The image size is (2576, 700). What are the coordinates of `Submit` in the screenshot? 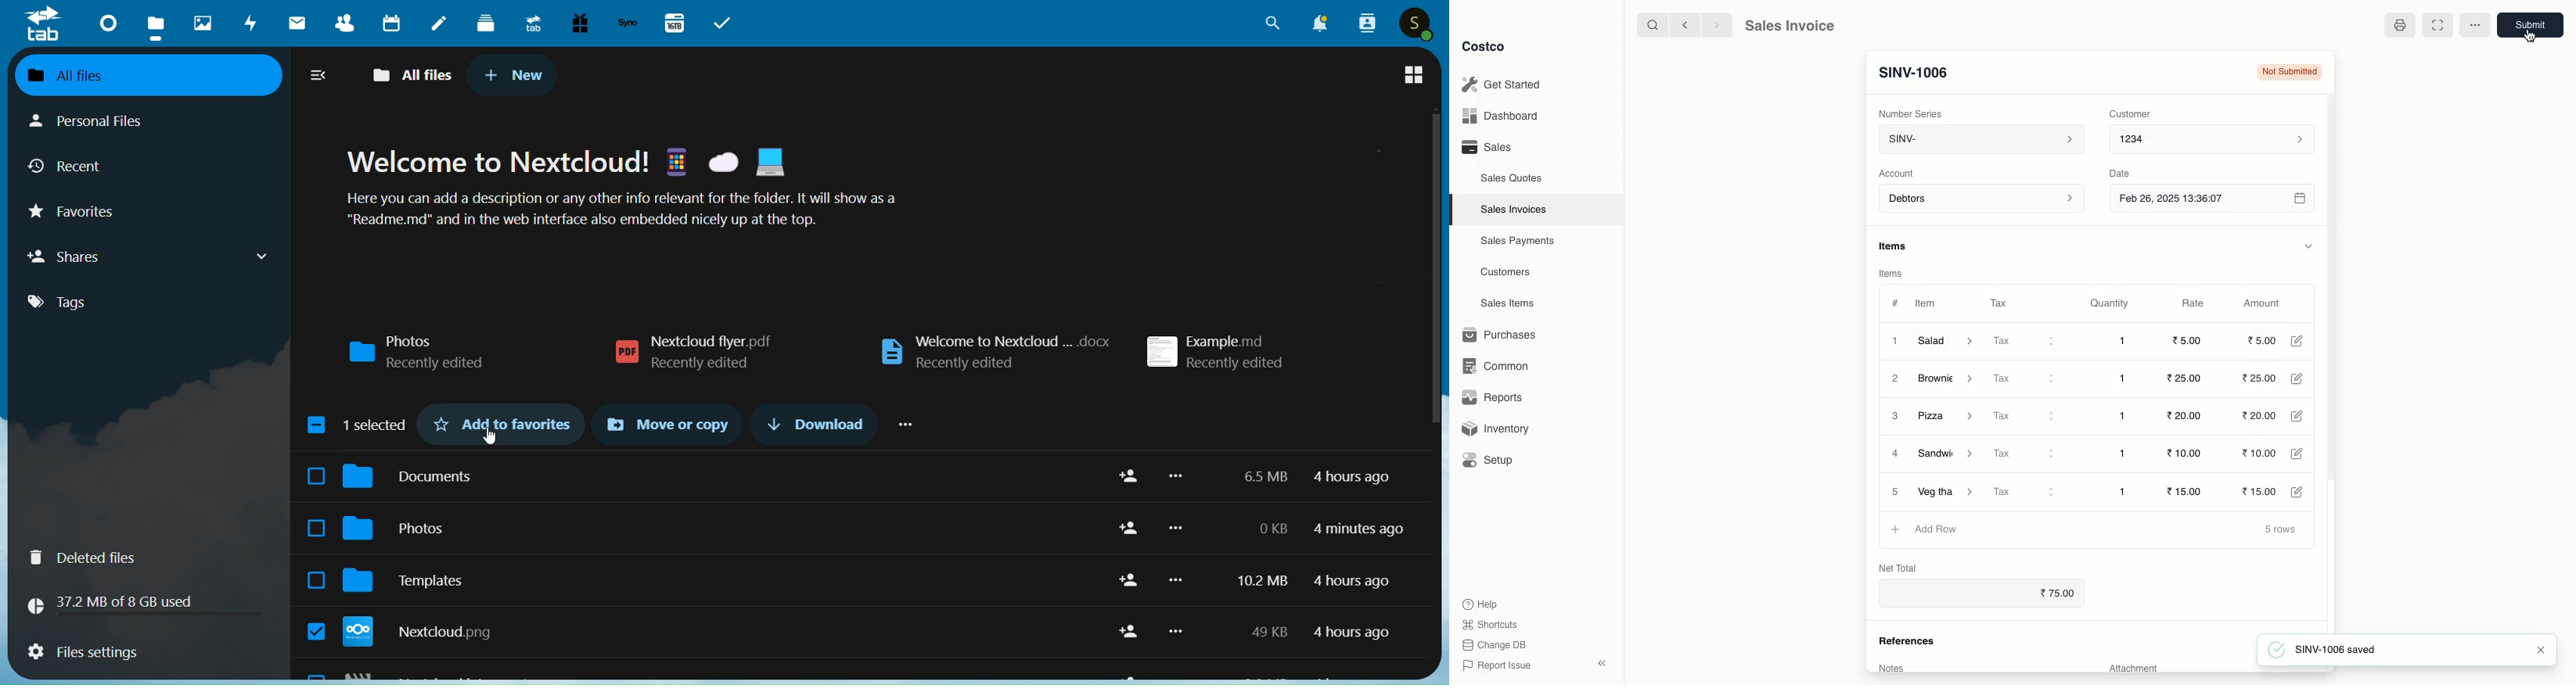 It's located at (2531, 26).